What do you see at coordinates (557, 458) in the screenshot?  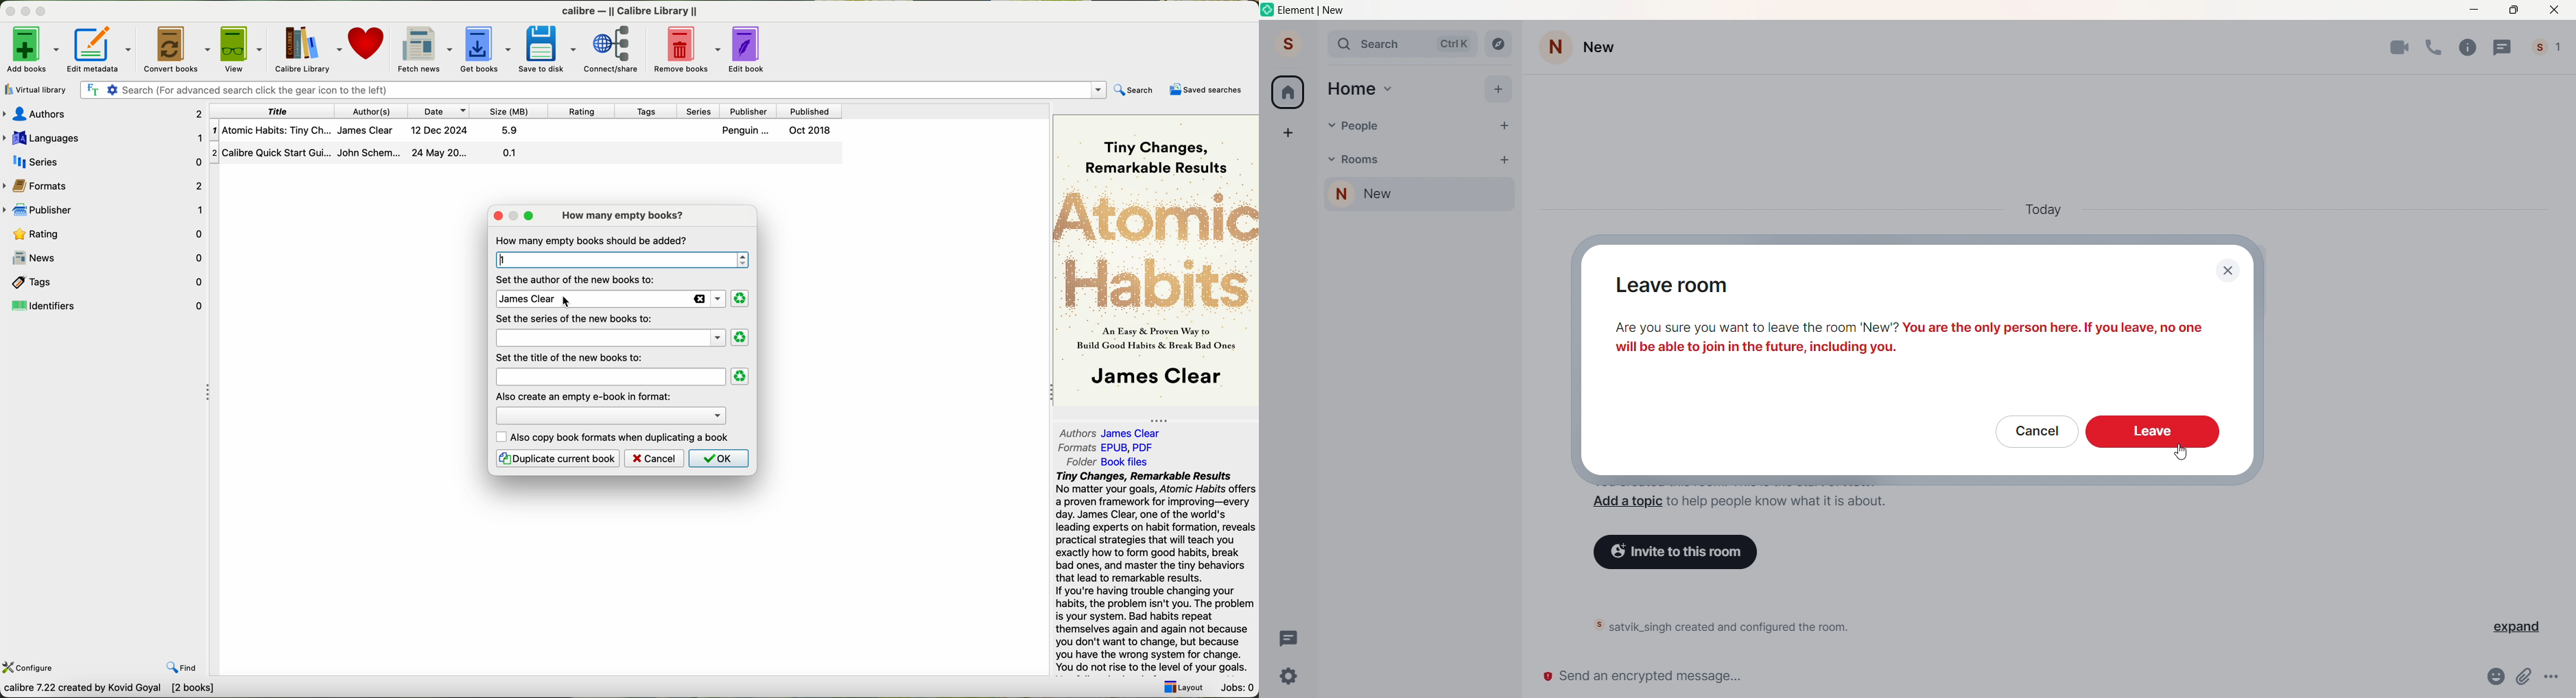 I see `duplicate current book` at bounding box center [557, 458].